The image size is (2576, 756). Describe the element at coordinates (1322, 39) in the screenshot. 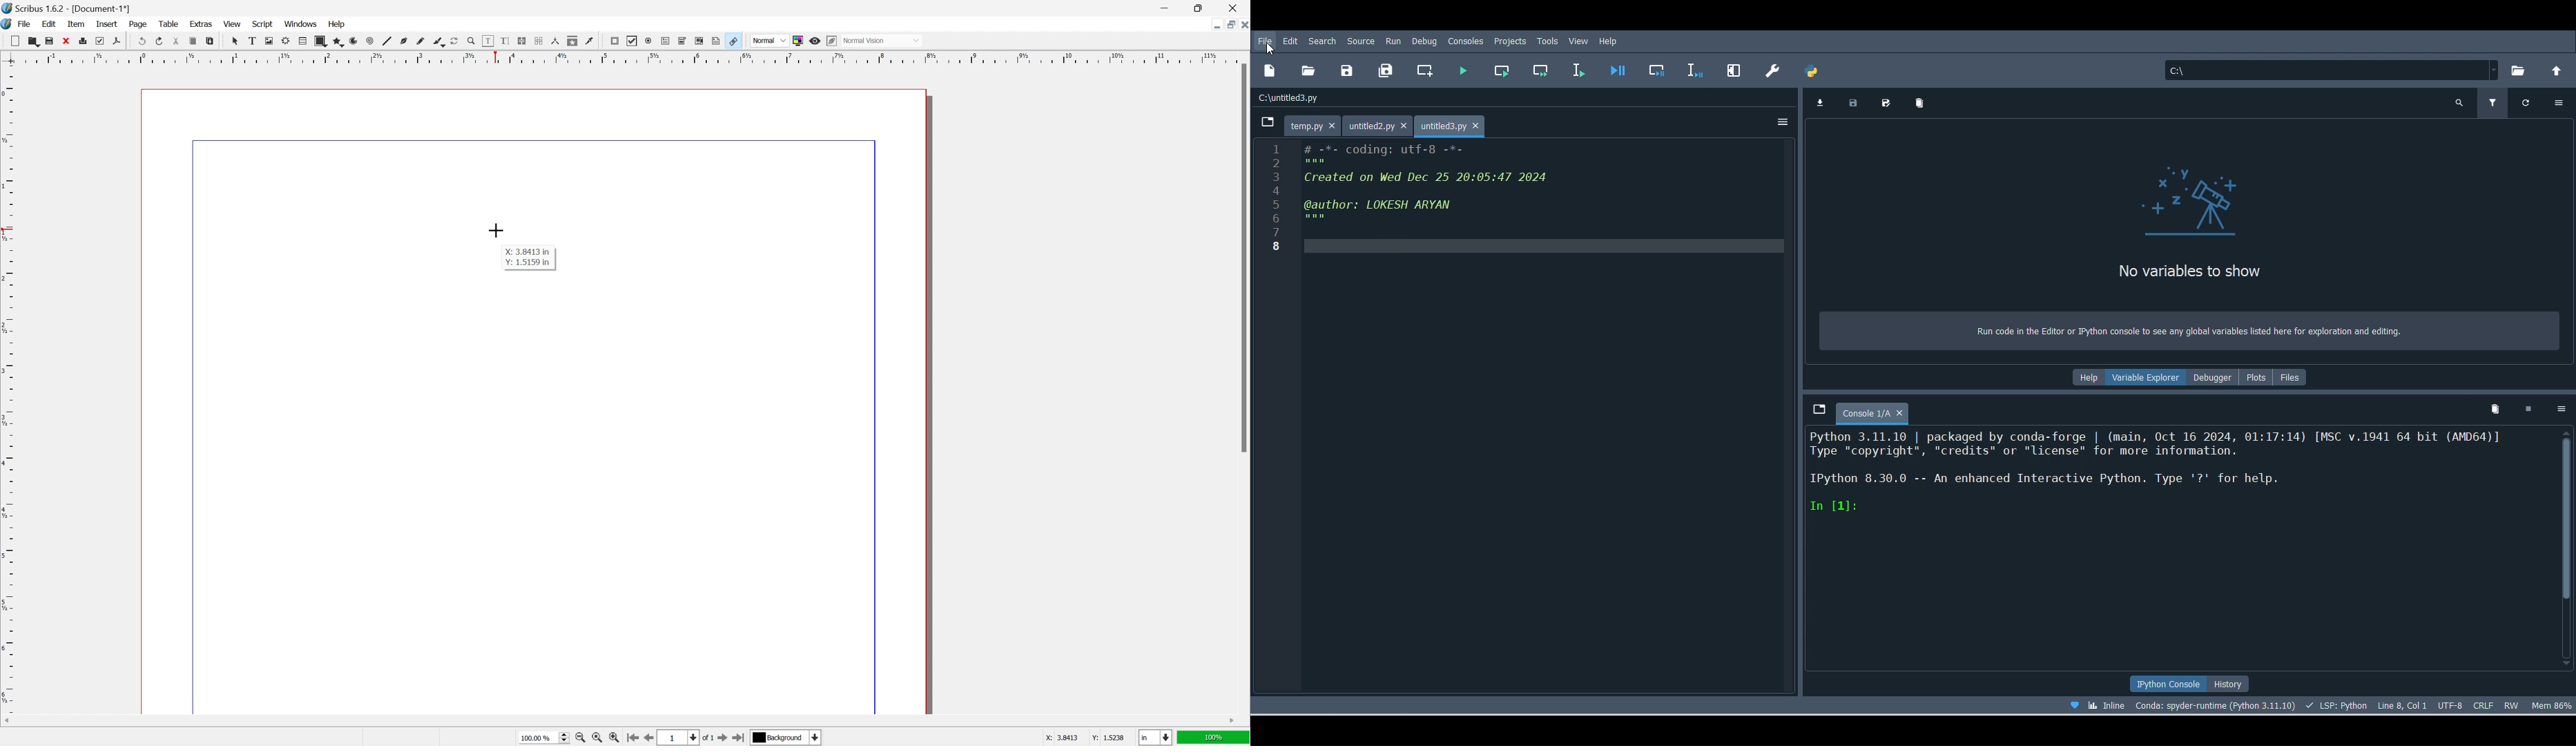

I see `Search` at that location.